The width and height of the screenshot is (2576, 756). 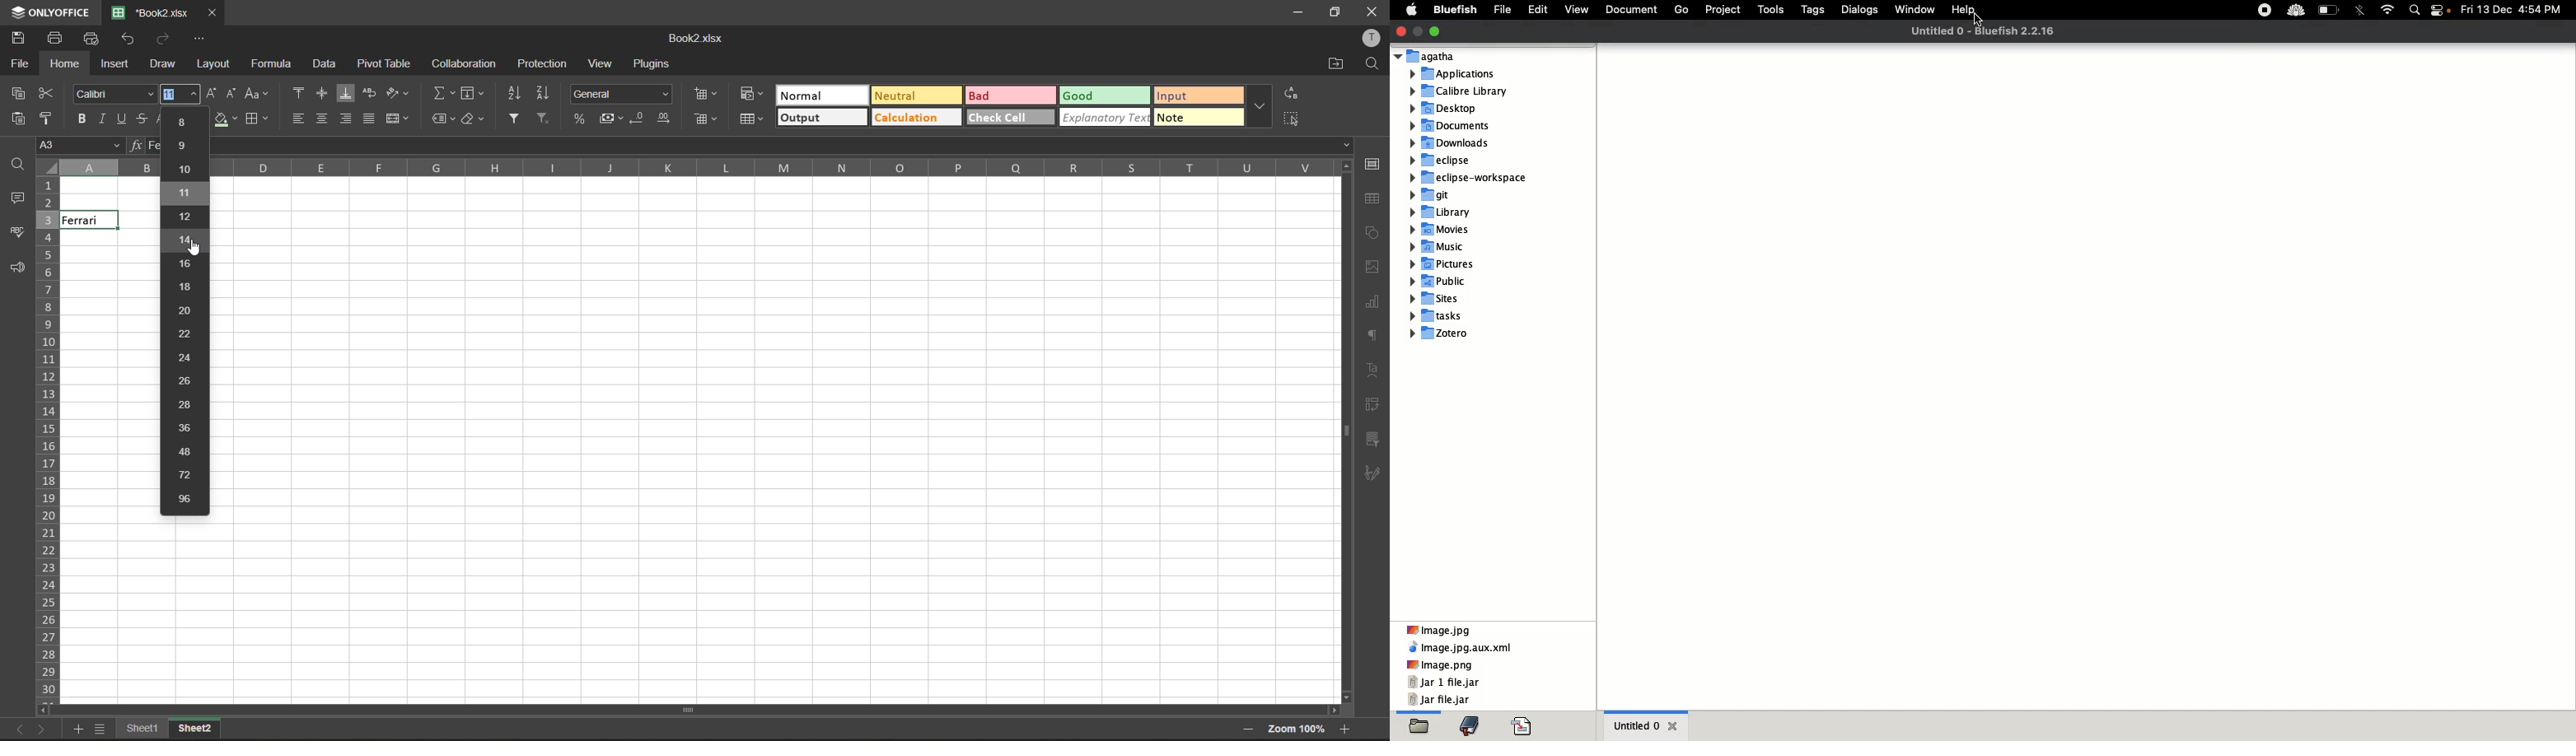 What do you see at coordinates (209, 732) in the screenshot?
I see `sheet 2` at bounding box center [209, 732].